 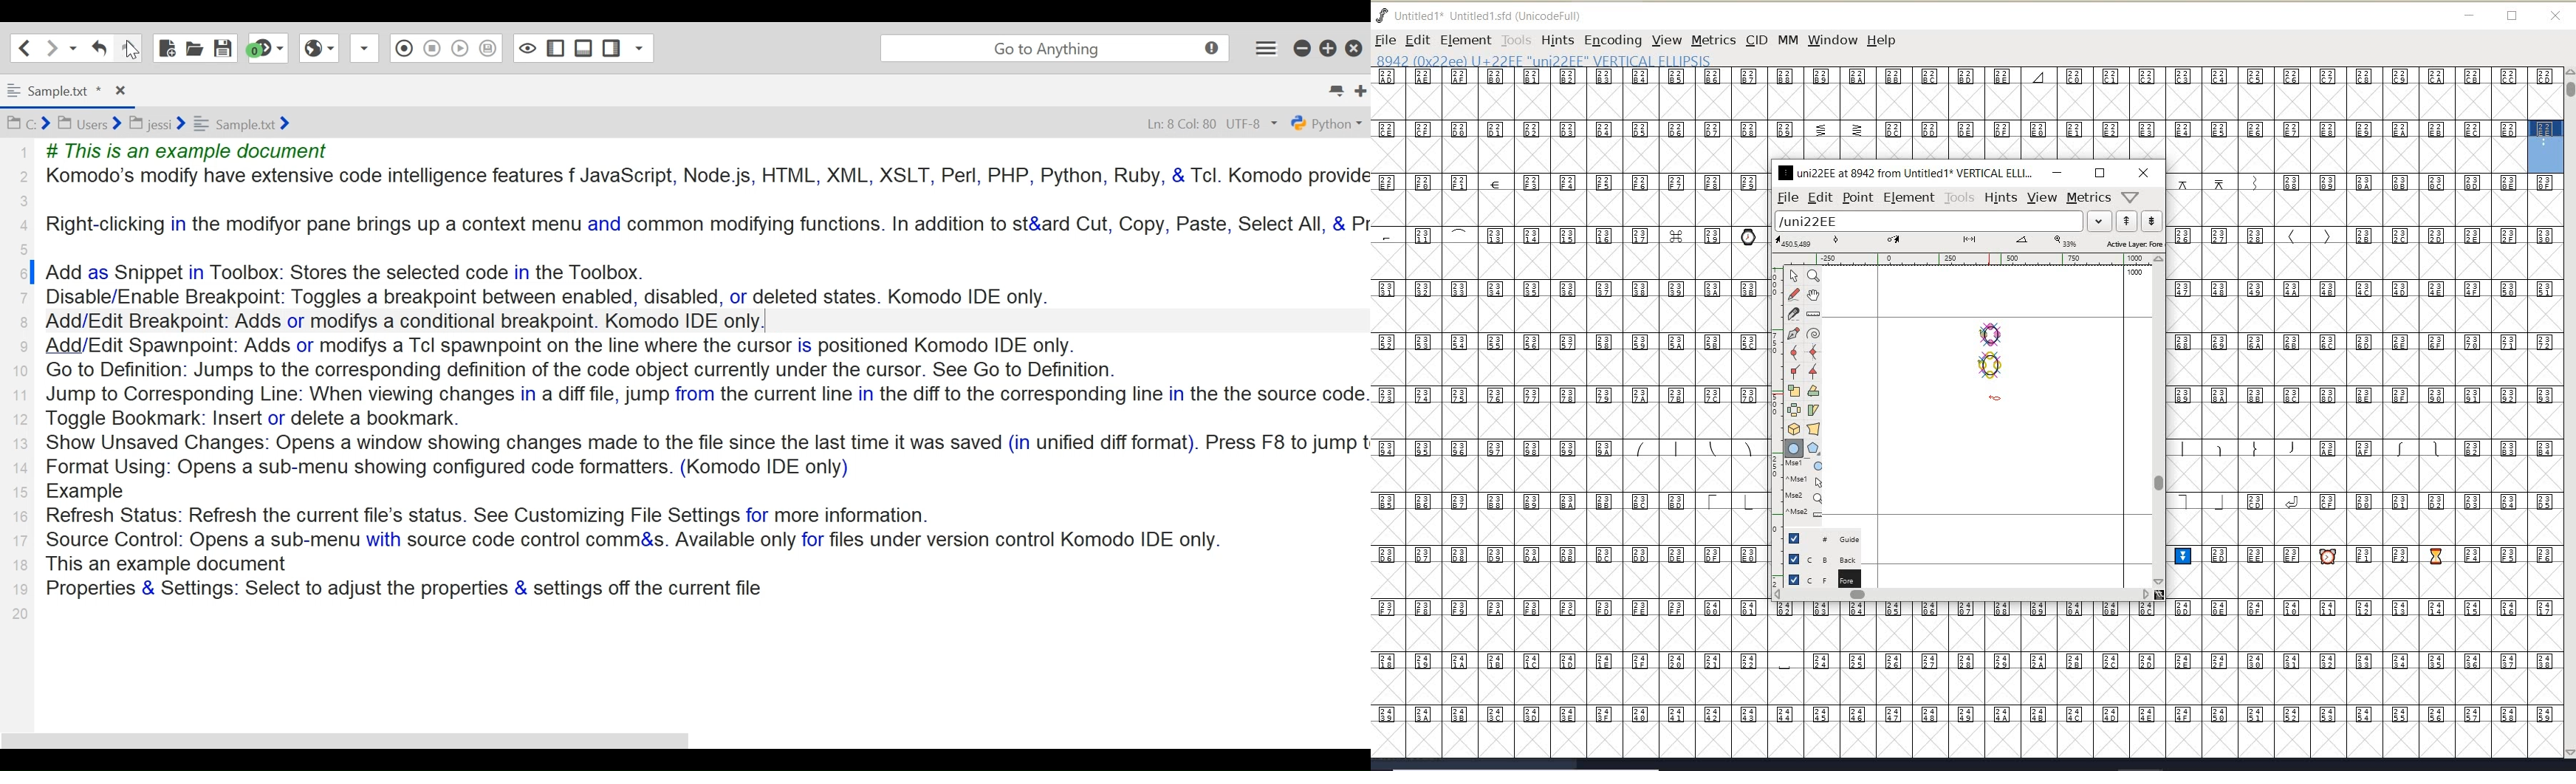 I want to click on fontforge logo, so click(x=1383, y=16).